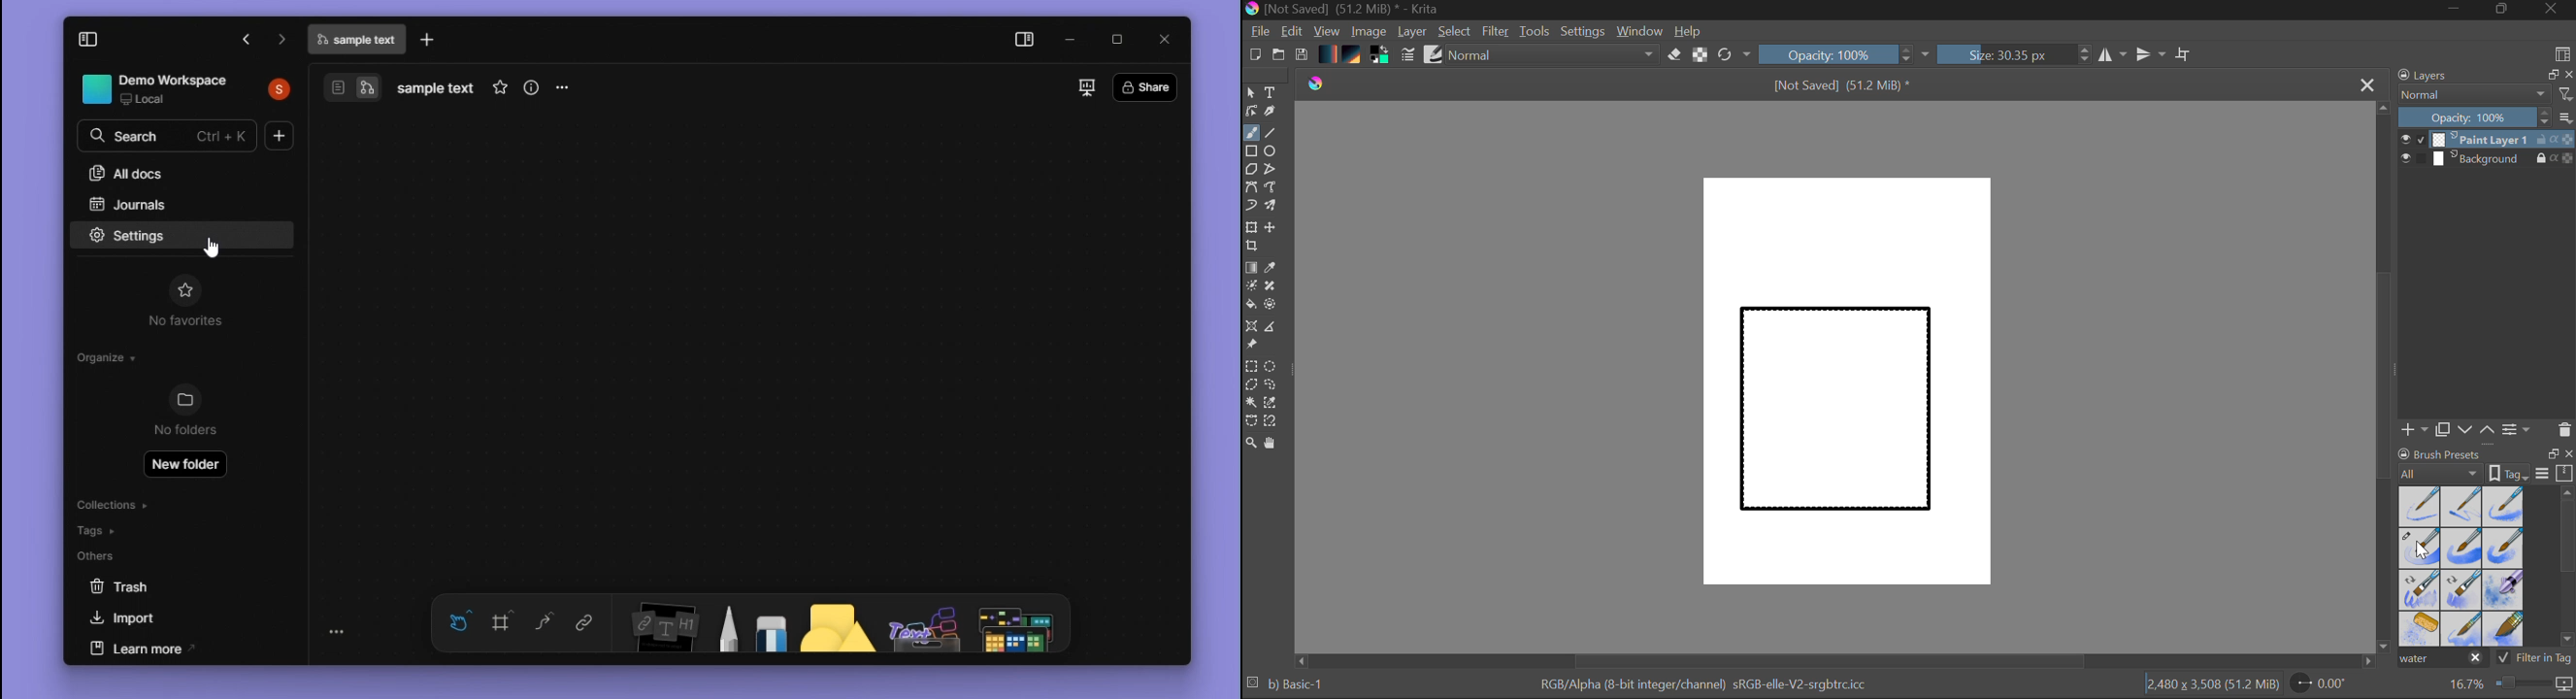  Describe the element at coordinates (1271, 386) in the screenshot. I see `Freehand Selection` at that location.